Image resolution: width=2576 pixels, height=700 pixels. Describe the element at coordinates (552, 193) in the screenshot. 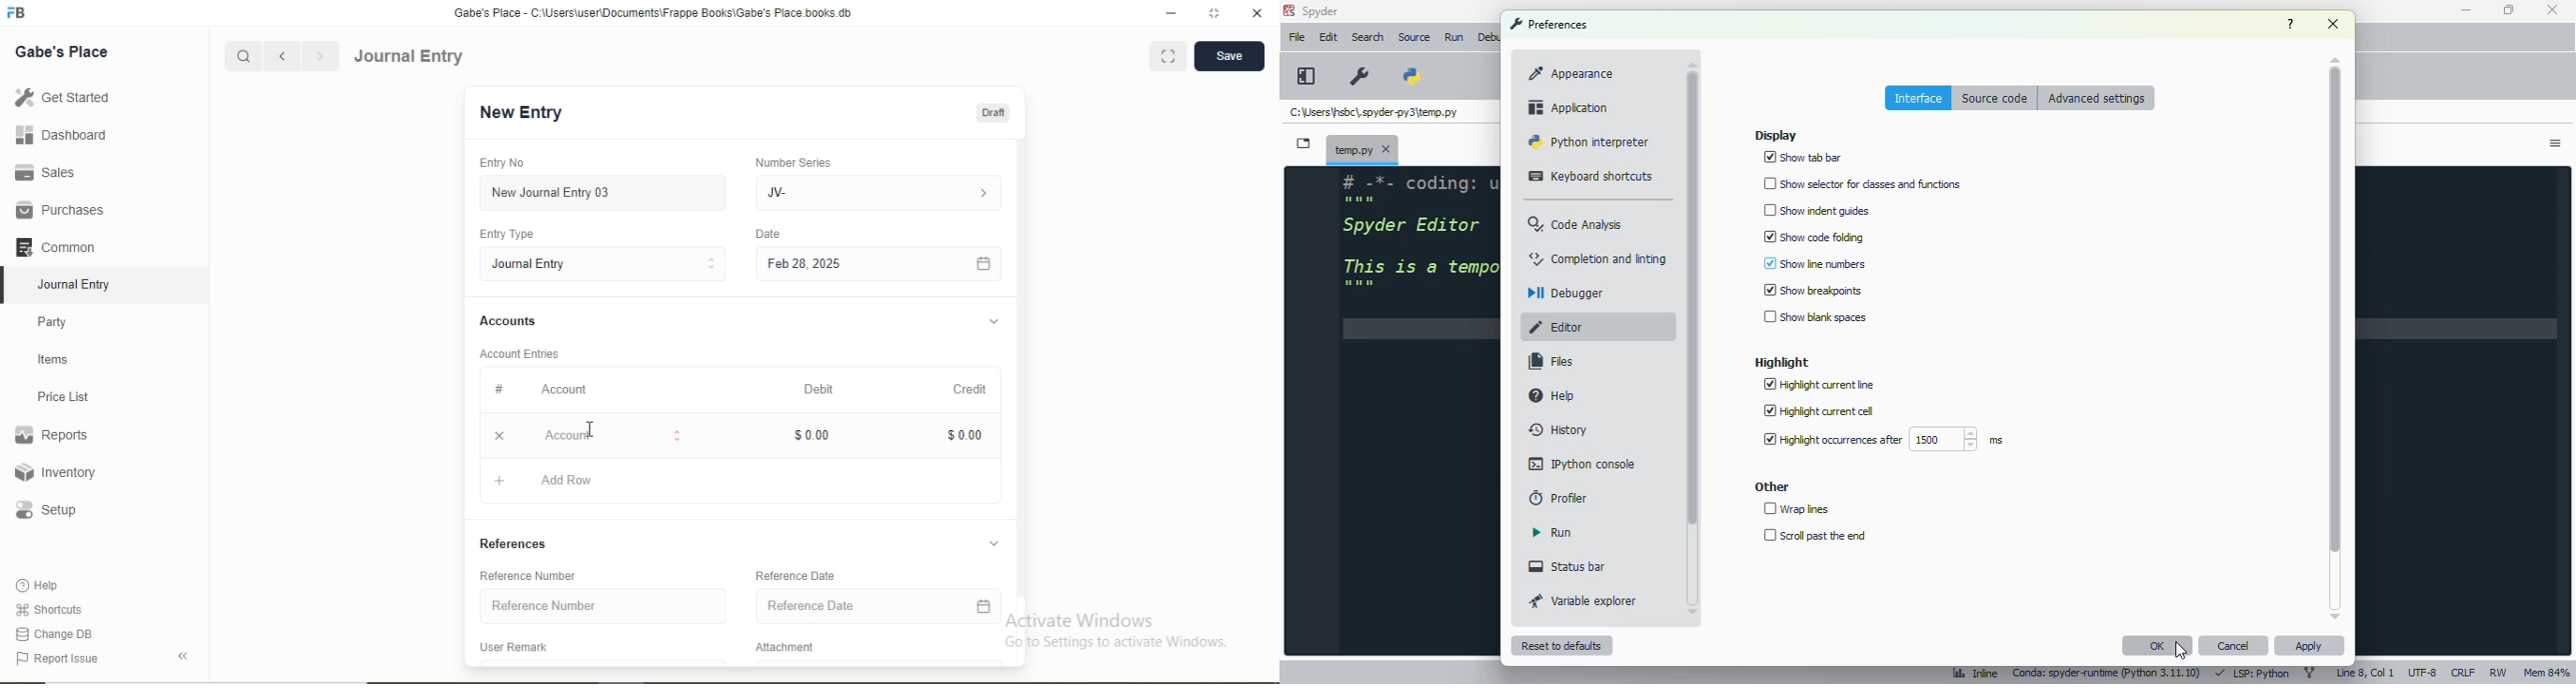

I see `New Journal Entry 03` at that location.